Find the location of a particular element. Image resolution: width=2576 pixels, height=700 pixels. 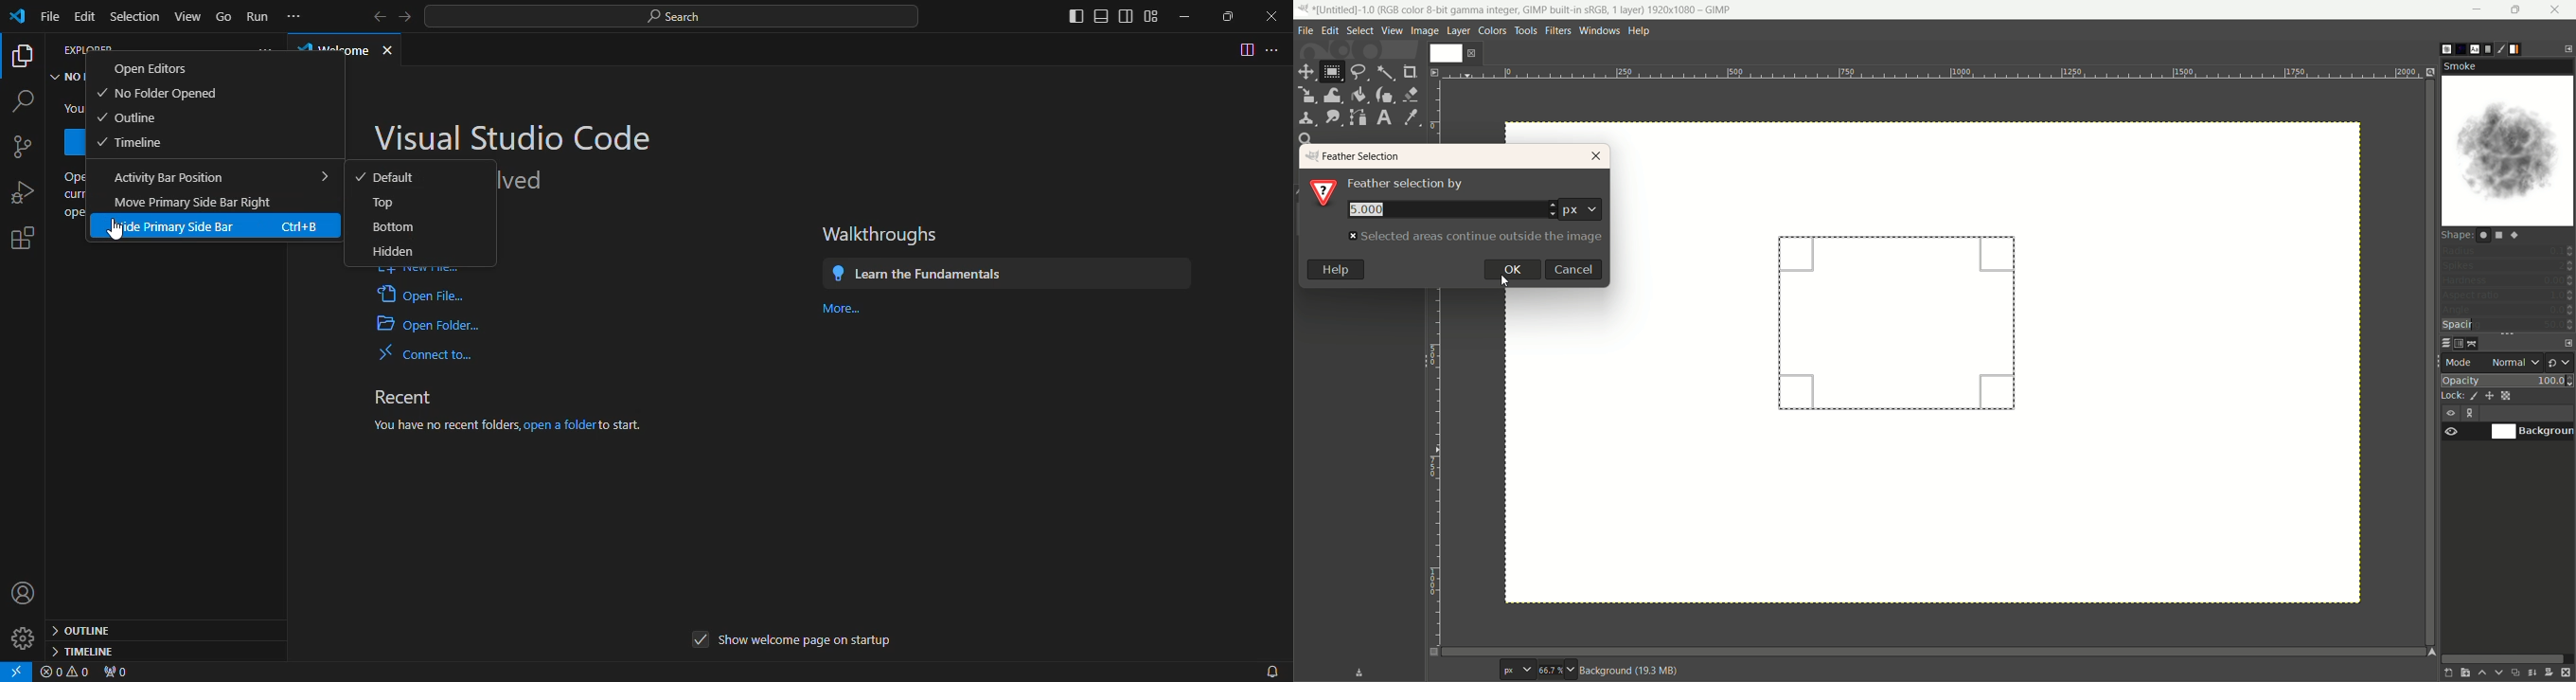

raise this layer one step is located at coordinates (2483, 673).